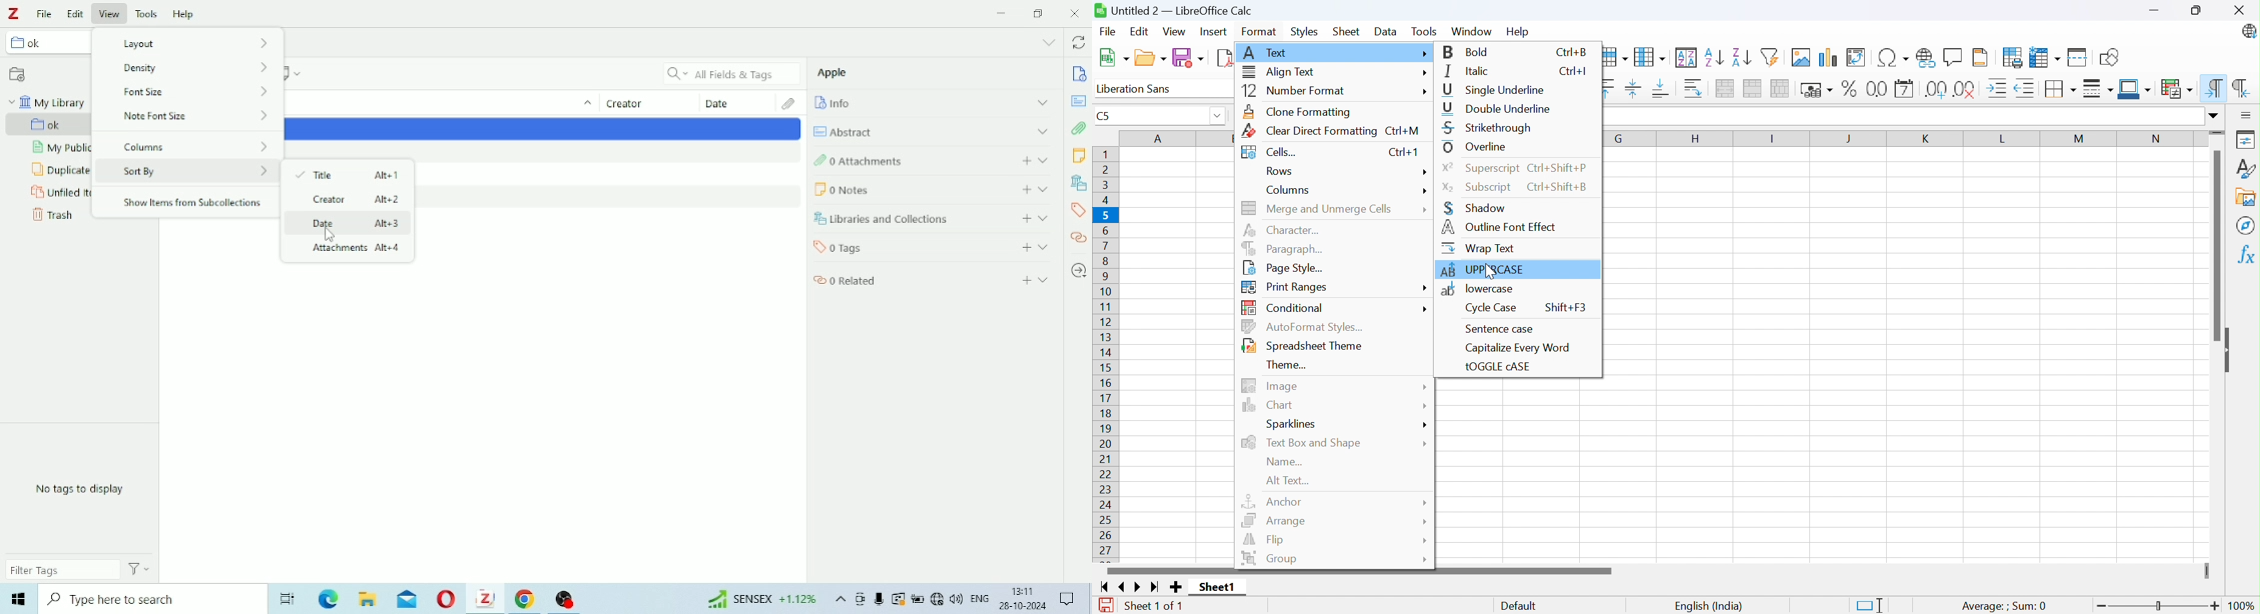 This screenshot has width=2268, height=616. Describe the element at coordinates (1282, 231) in the screenshot. I see `Character` at that location.